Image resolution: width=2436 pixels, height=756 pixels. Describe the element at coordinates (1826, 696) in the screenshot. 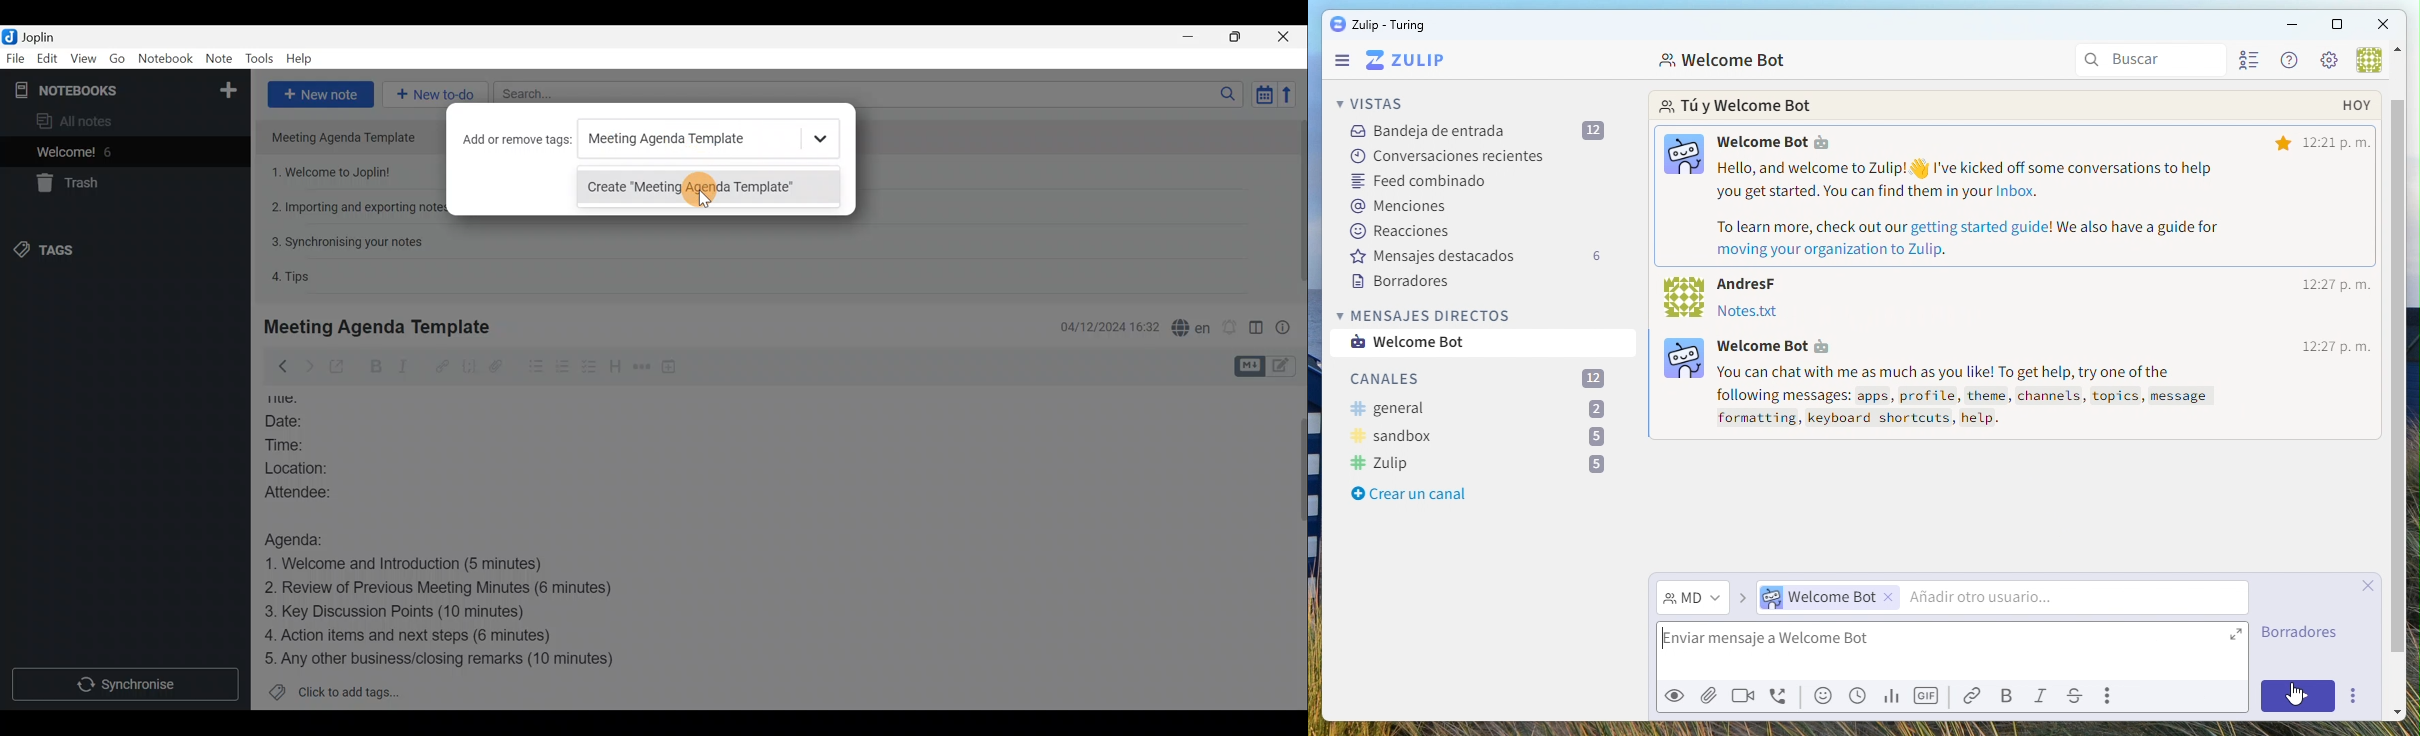

I see `Face` at that location.